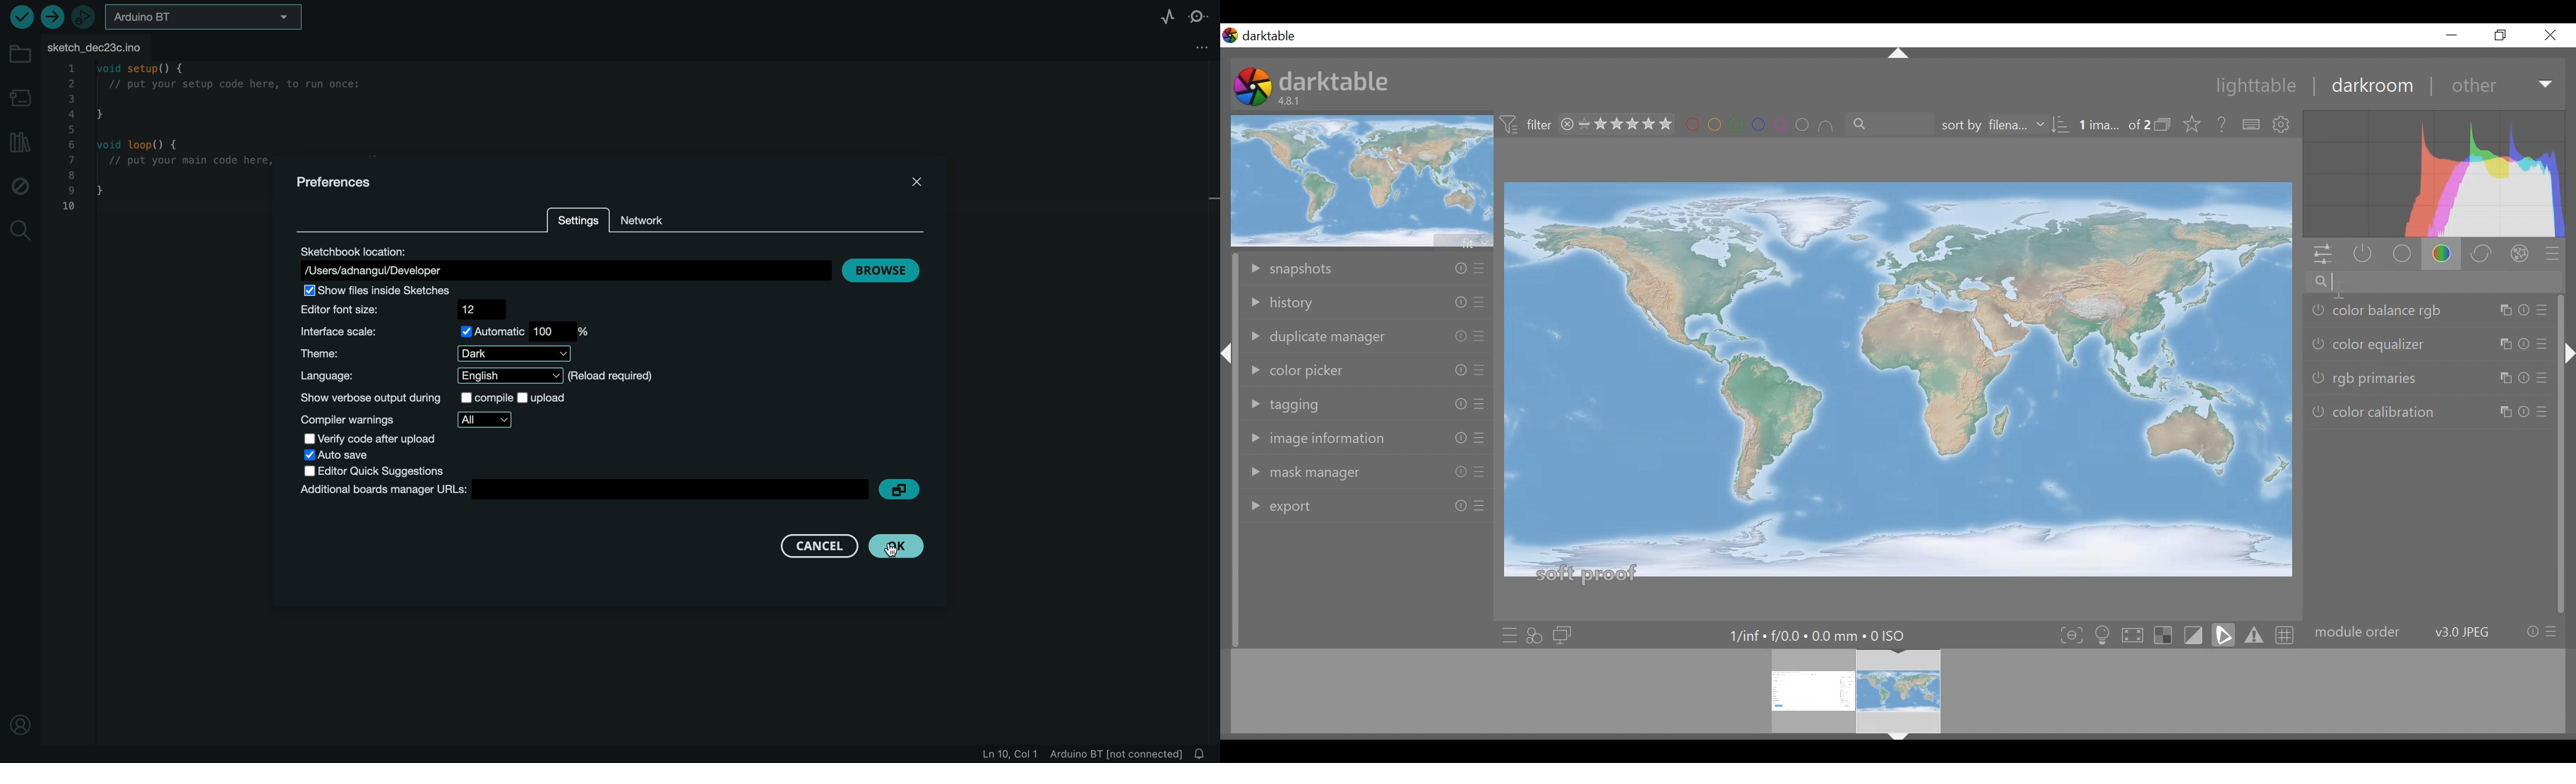 Image resolution: width=2576 pixels, height=784 pixels. I want to click on sort by, so click(2000, 126).